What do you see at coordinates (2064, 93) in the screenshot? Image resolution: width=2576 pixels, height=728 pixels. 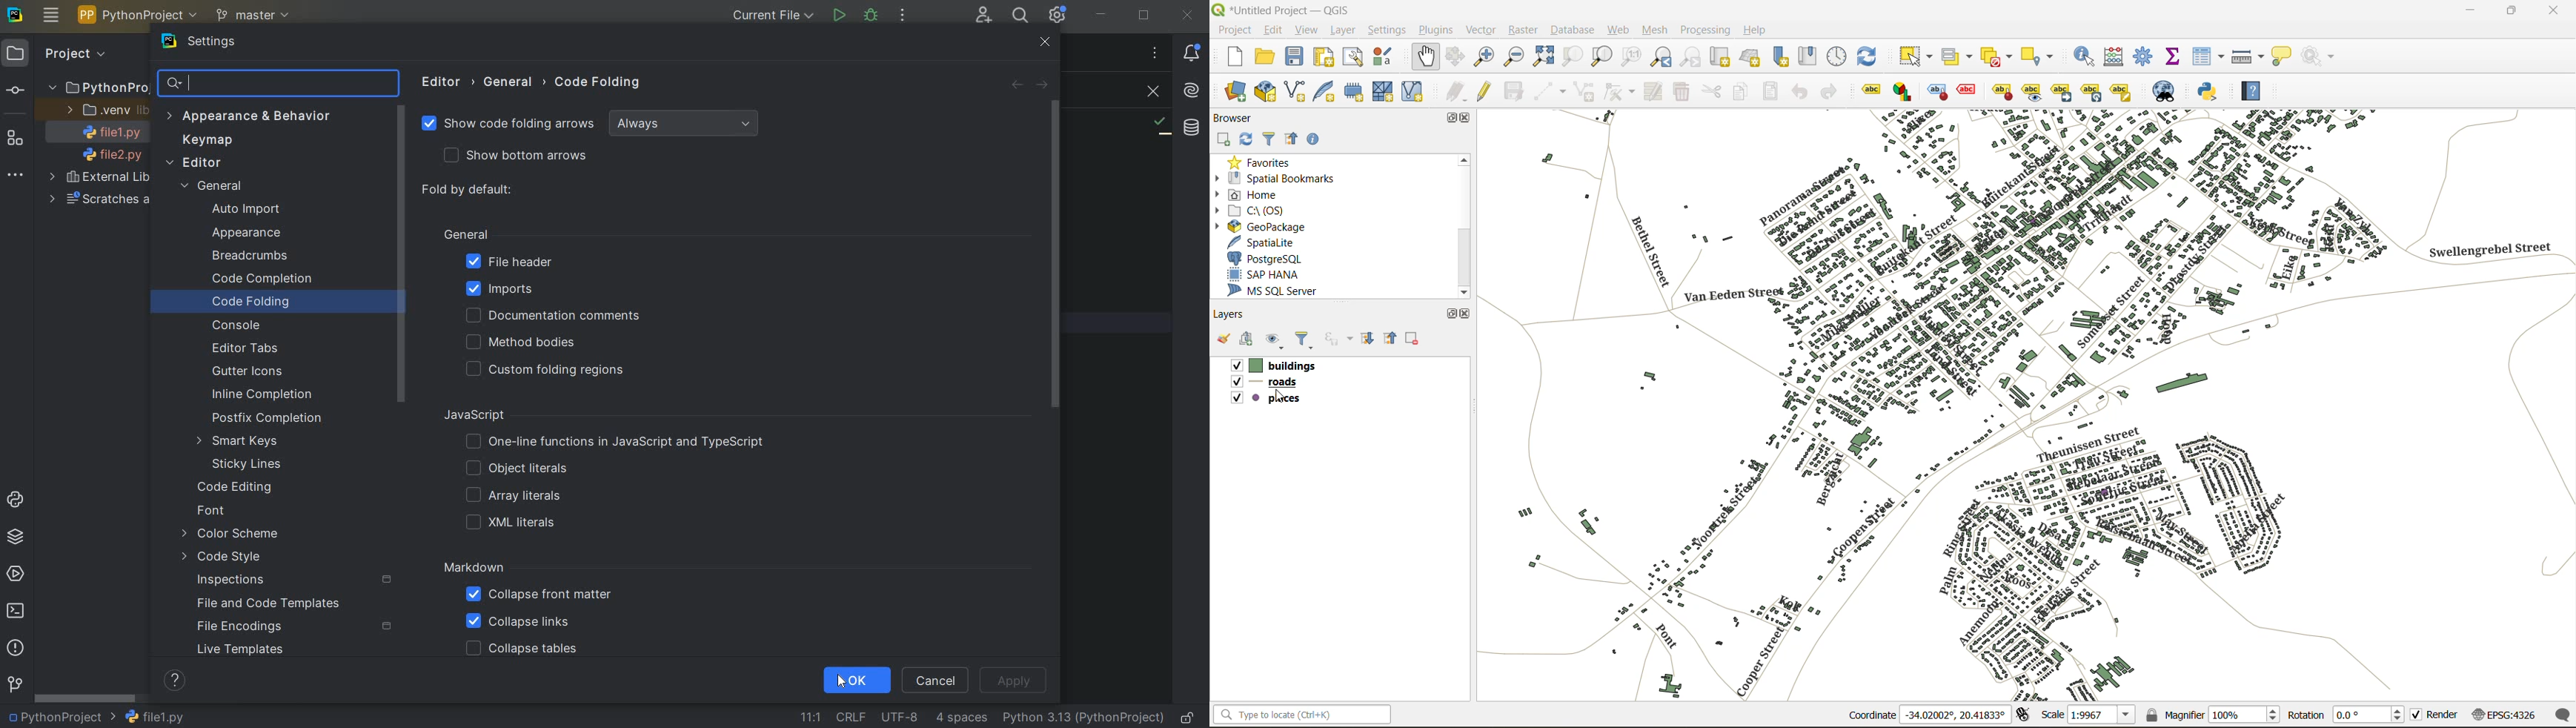 I see `move a label\diagram or callout` at bounding box center [2064, 93].